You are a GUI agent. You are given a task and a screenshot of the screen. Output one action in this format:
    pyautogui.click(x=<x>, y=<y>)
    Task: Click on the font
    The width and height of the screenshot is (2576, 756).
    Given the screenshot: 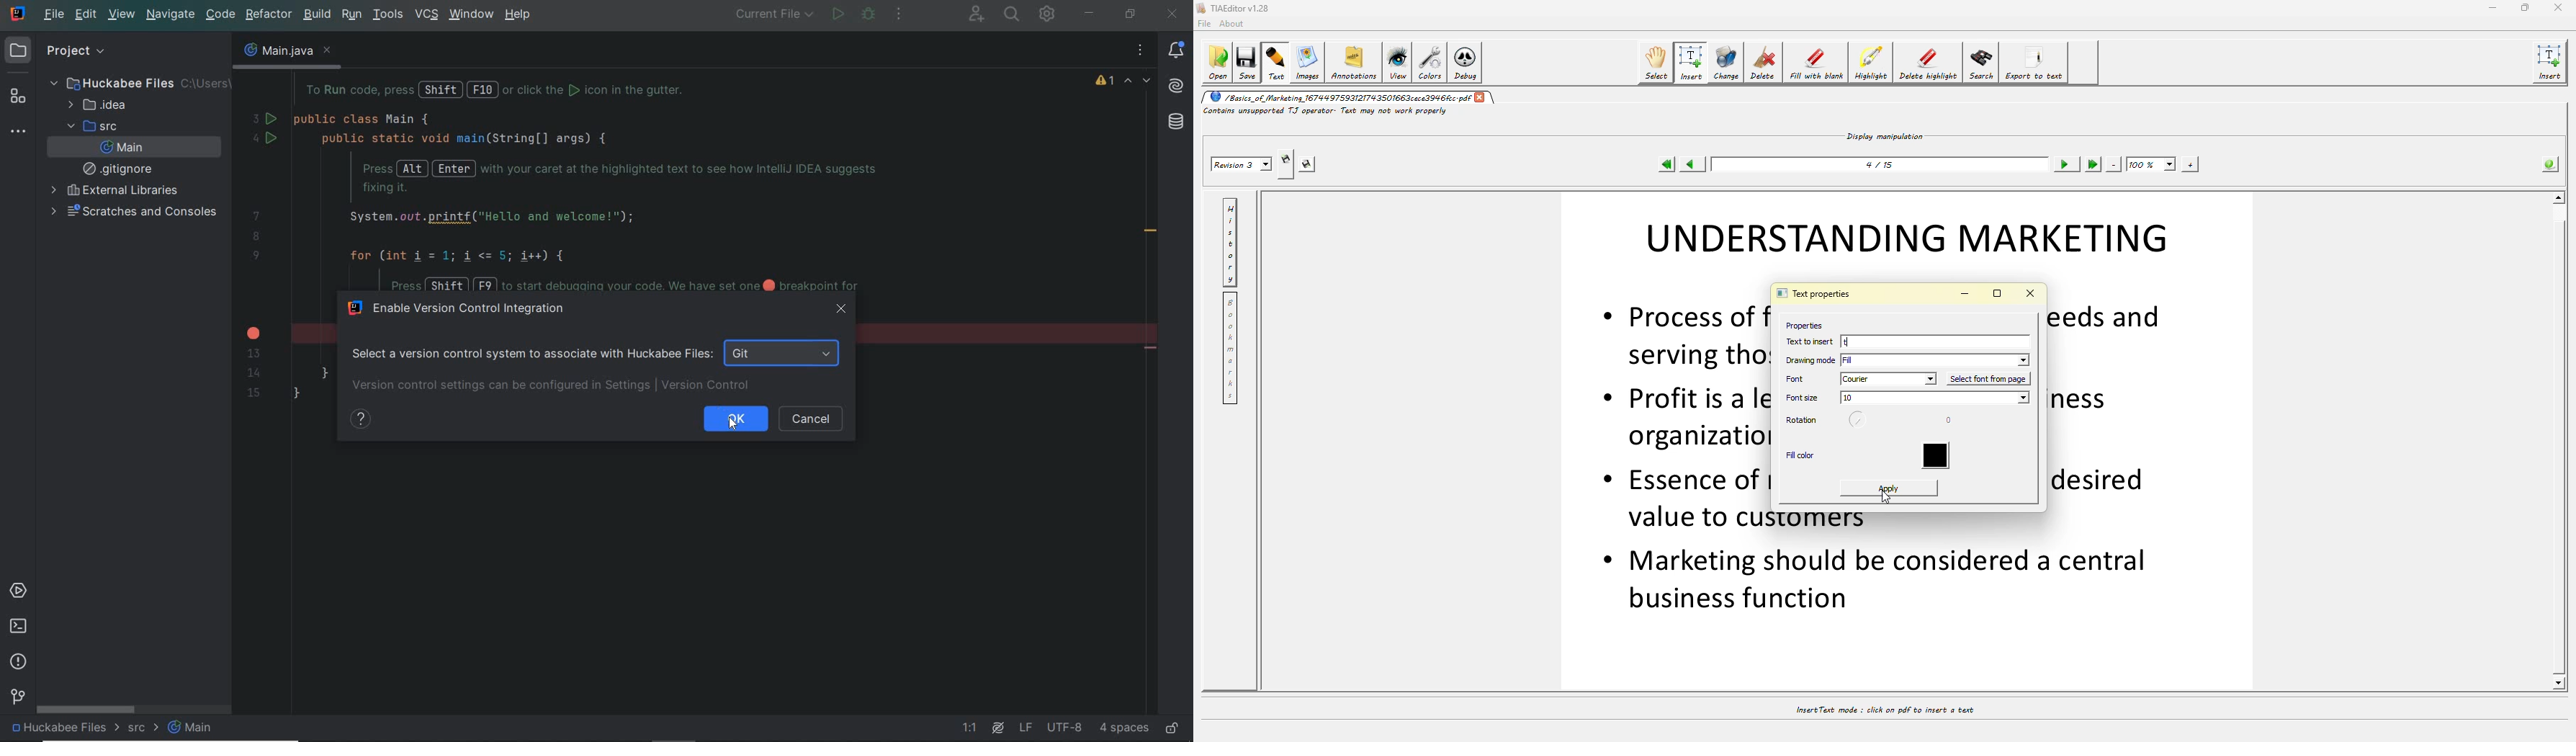 What is the action you would take?
    pyautogui.click(x=1803, y=378)
    